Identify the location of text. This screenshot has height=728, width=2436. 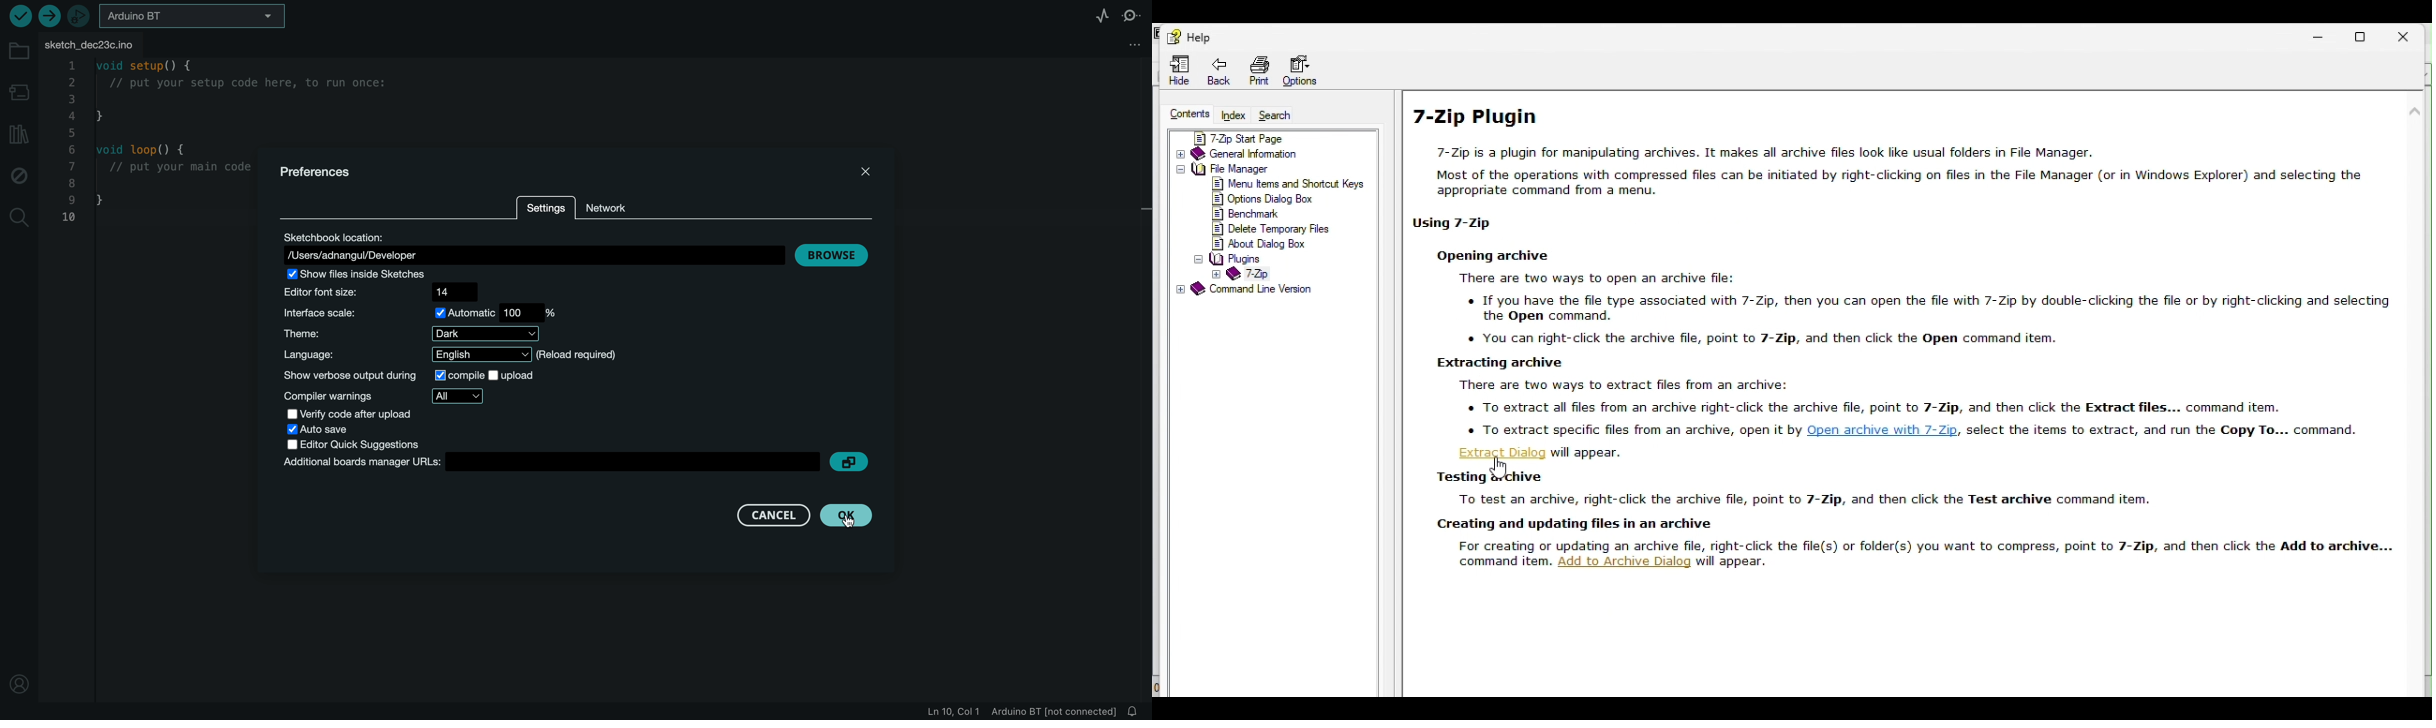
(1588, 454).